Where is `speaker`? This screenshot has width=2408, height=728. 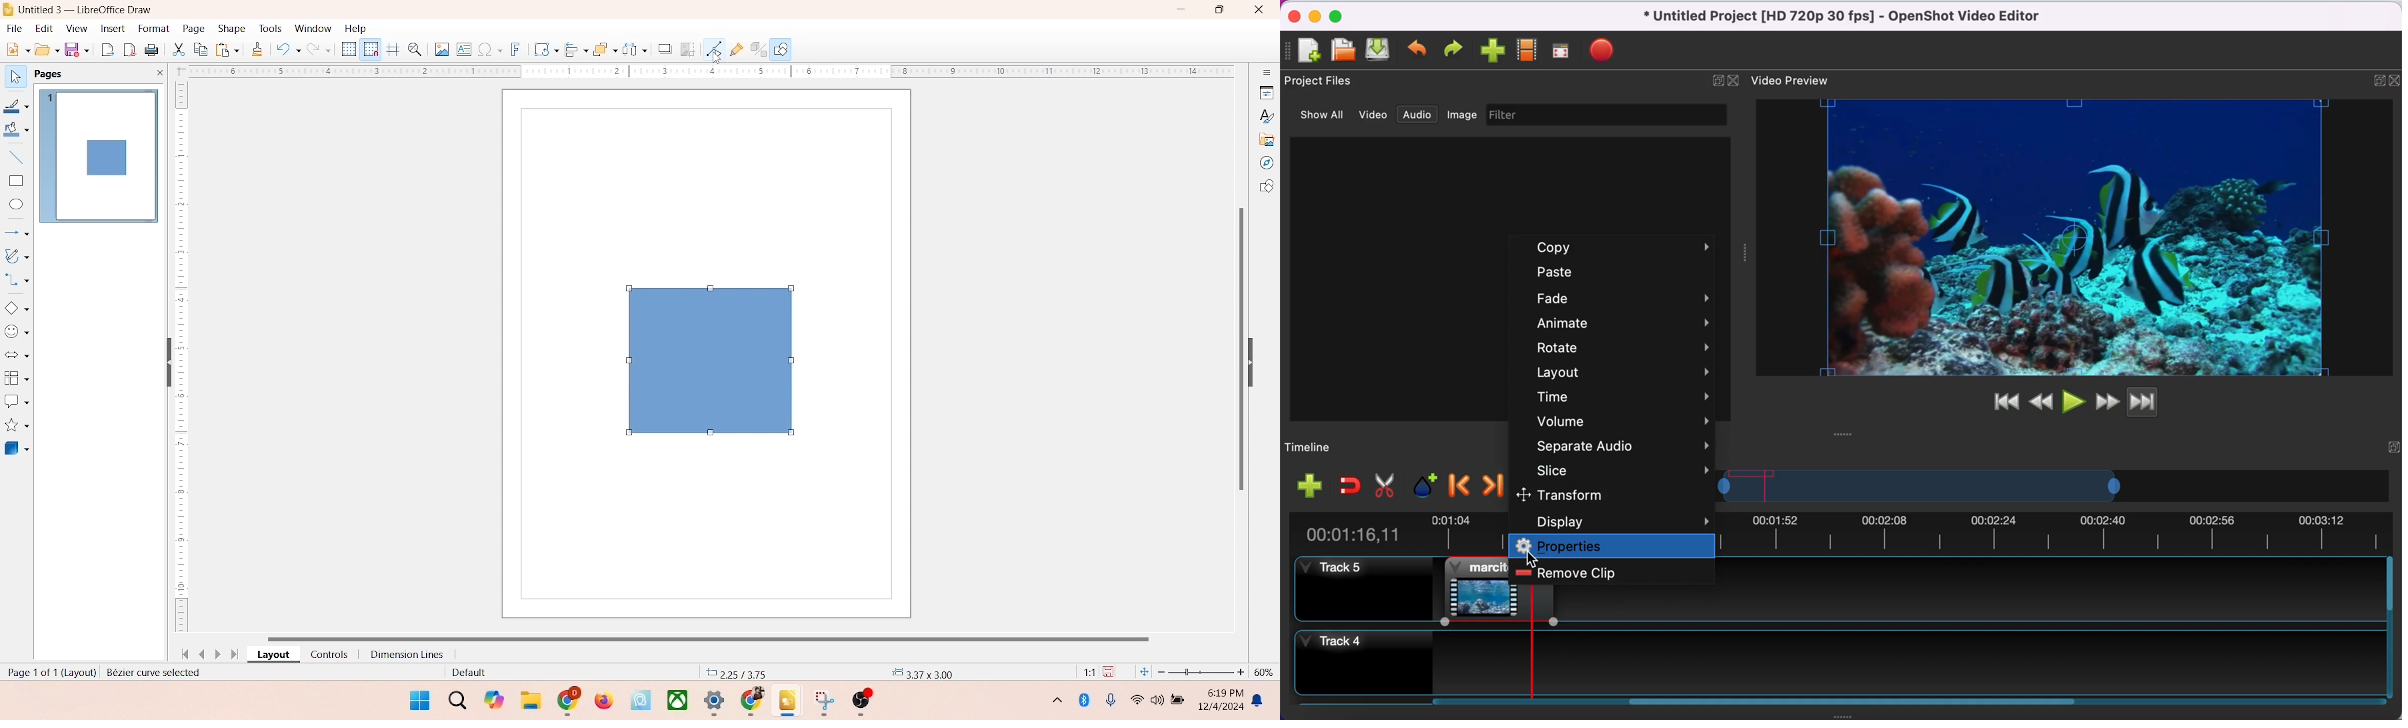 speaker is located at coordinates (1160, 700).